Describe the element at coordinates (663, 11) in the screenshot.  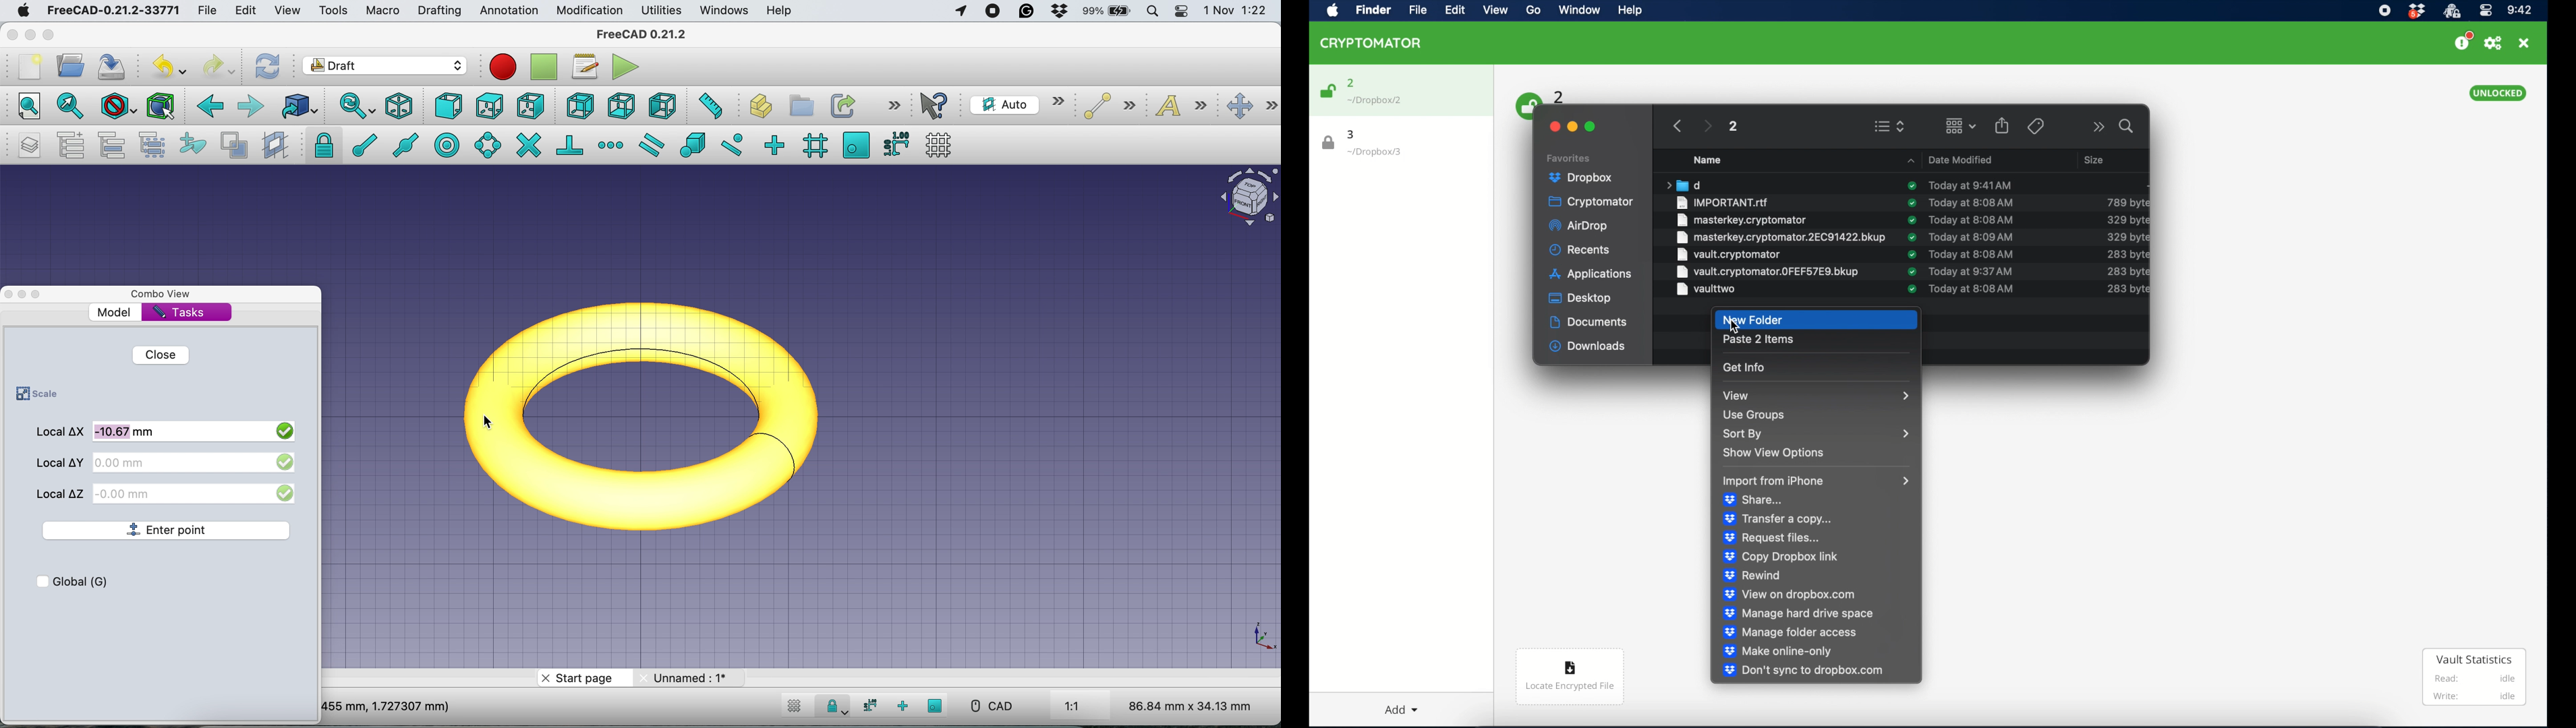
I see `utilities` at that location.